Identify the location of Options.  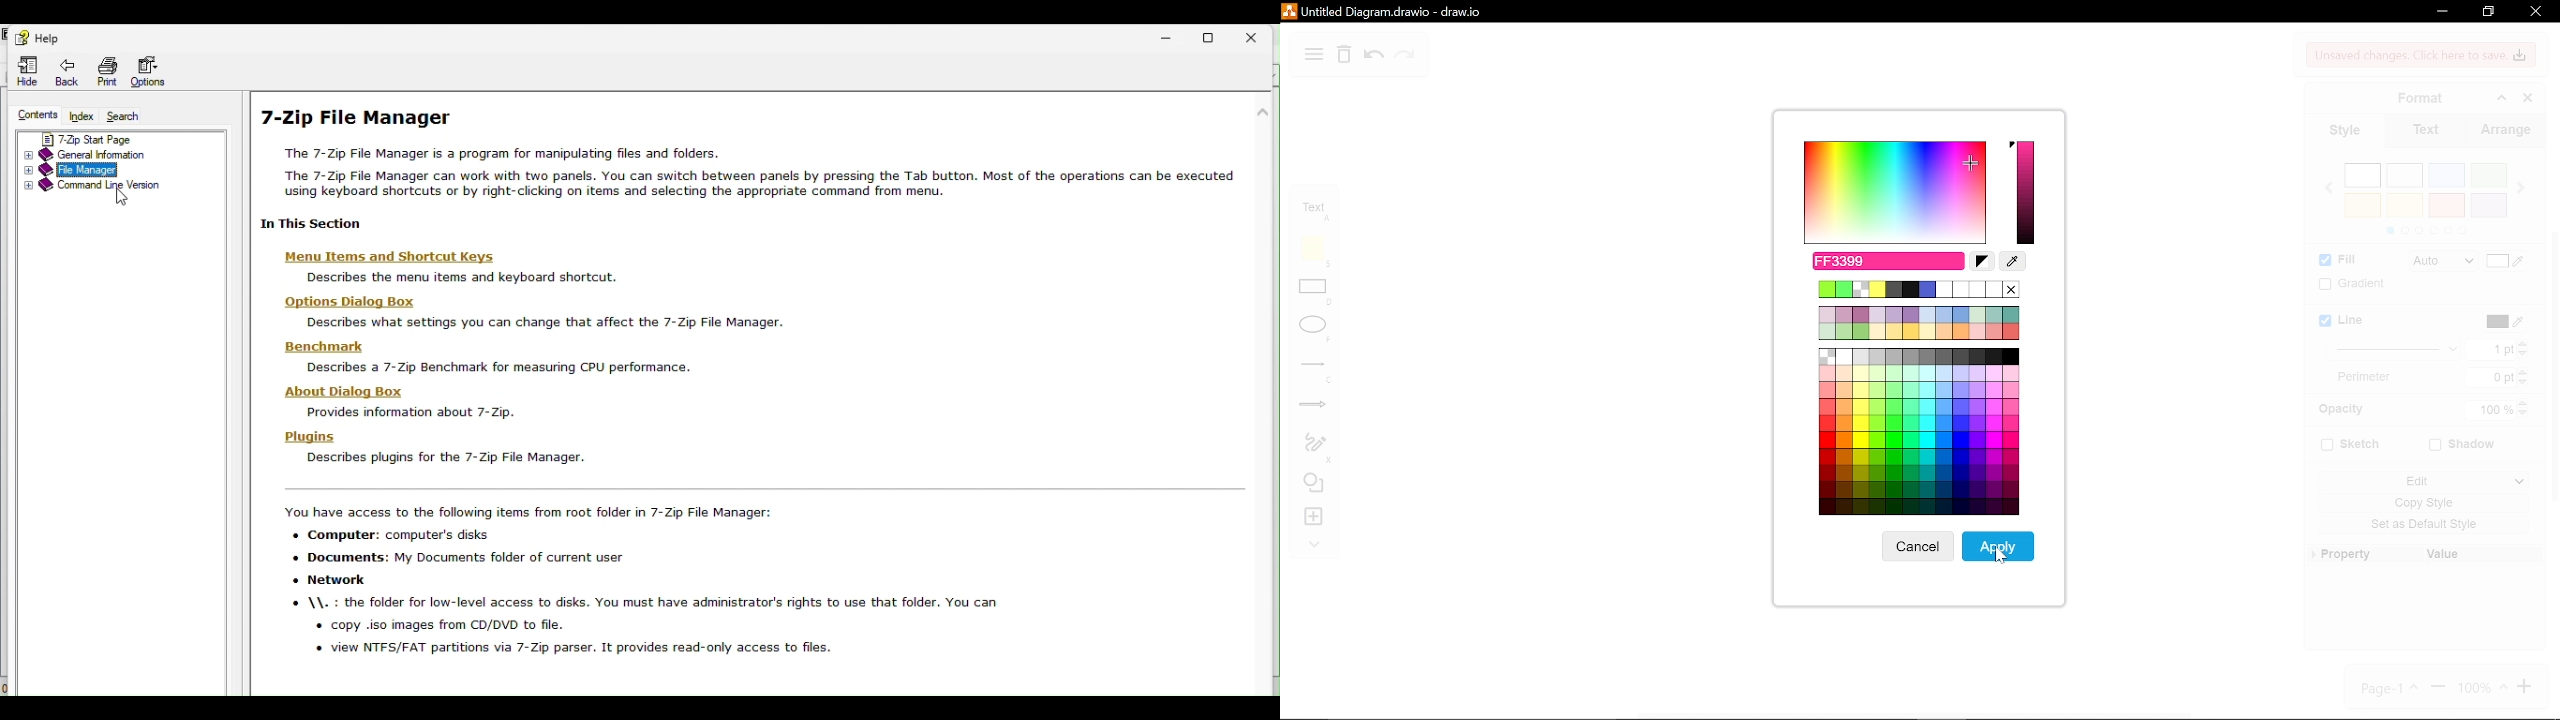
(149, 71).